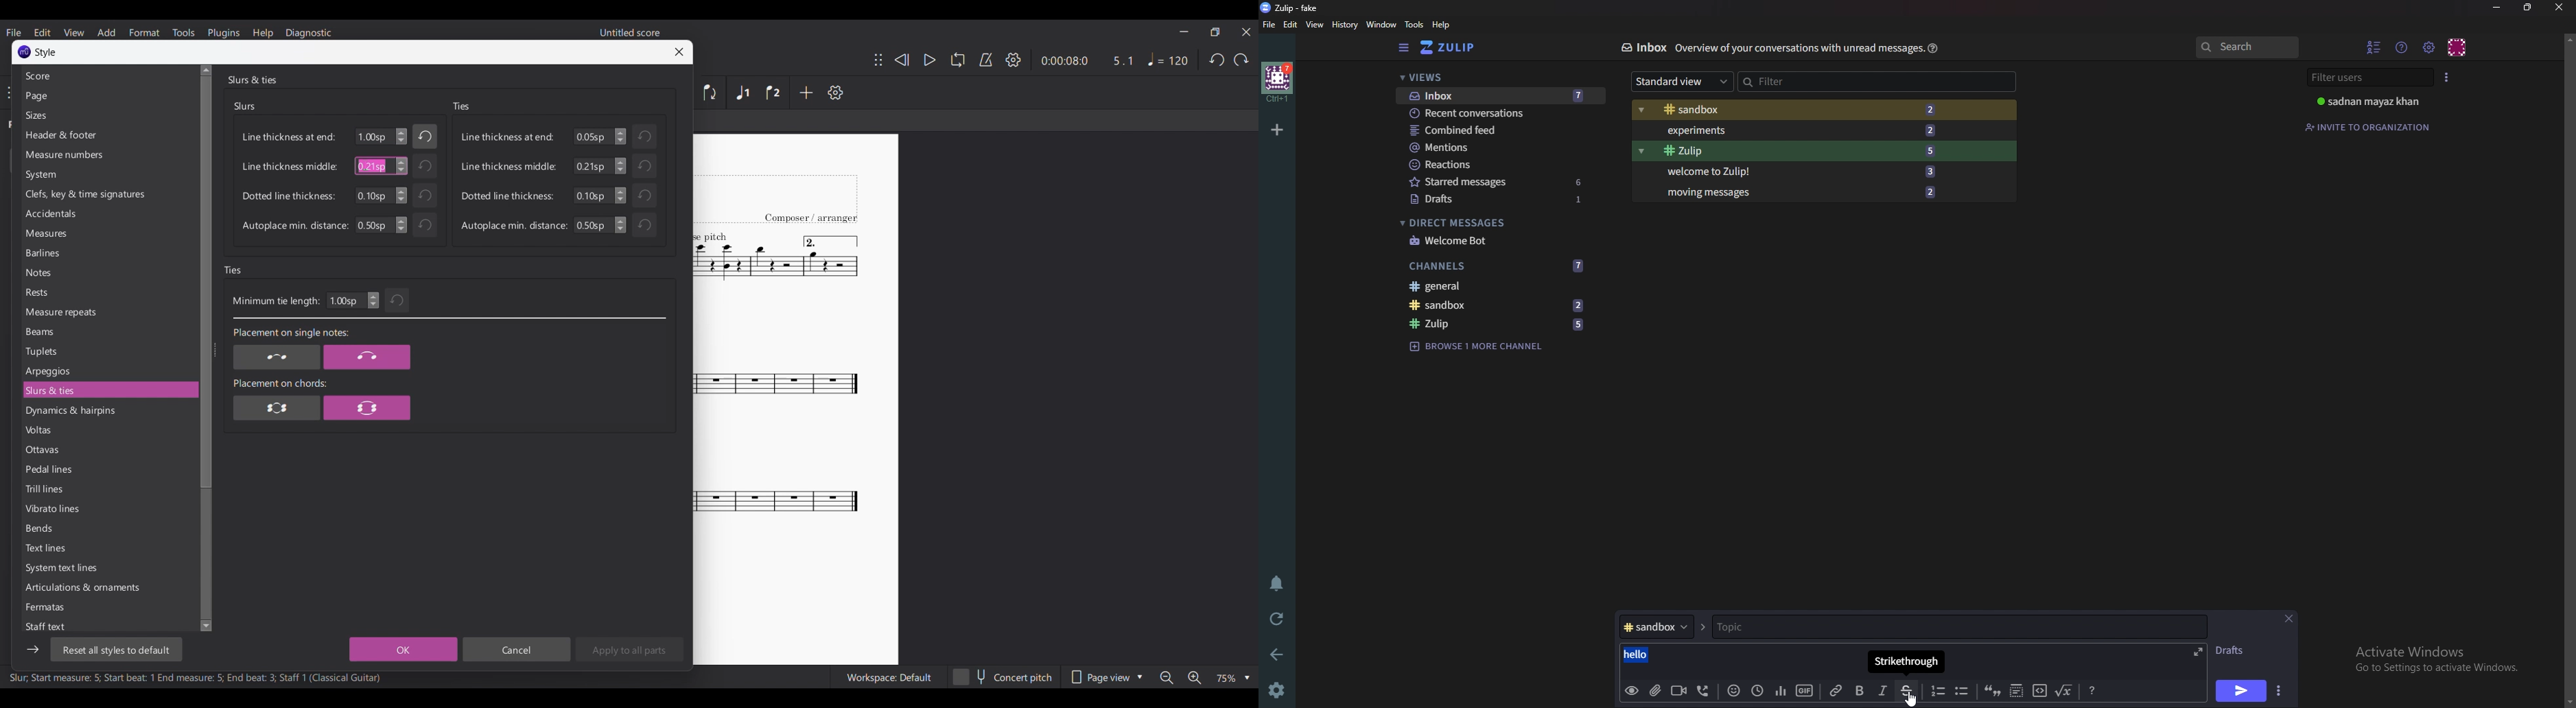  Describe the element at coordinates (346, 300) in the screenshot. I see `Input minimum tie length` at that location.